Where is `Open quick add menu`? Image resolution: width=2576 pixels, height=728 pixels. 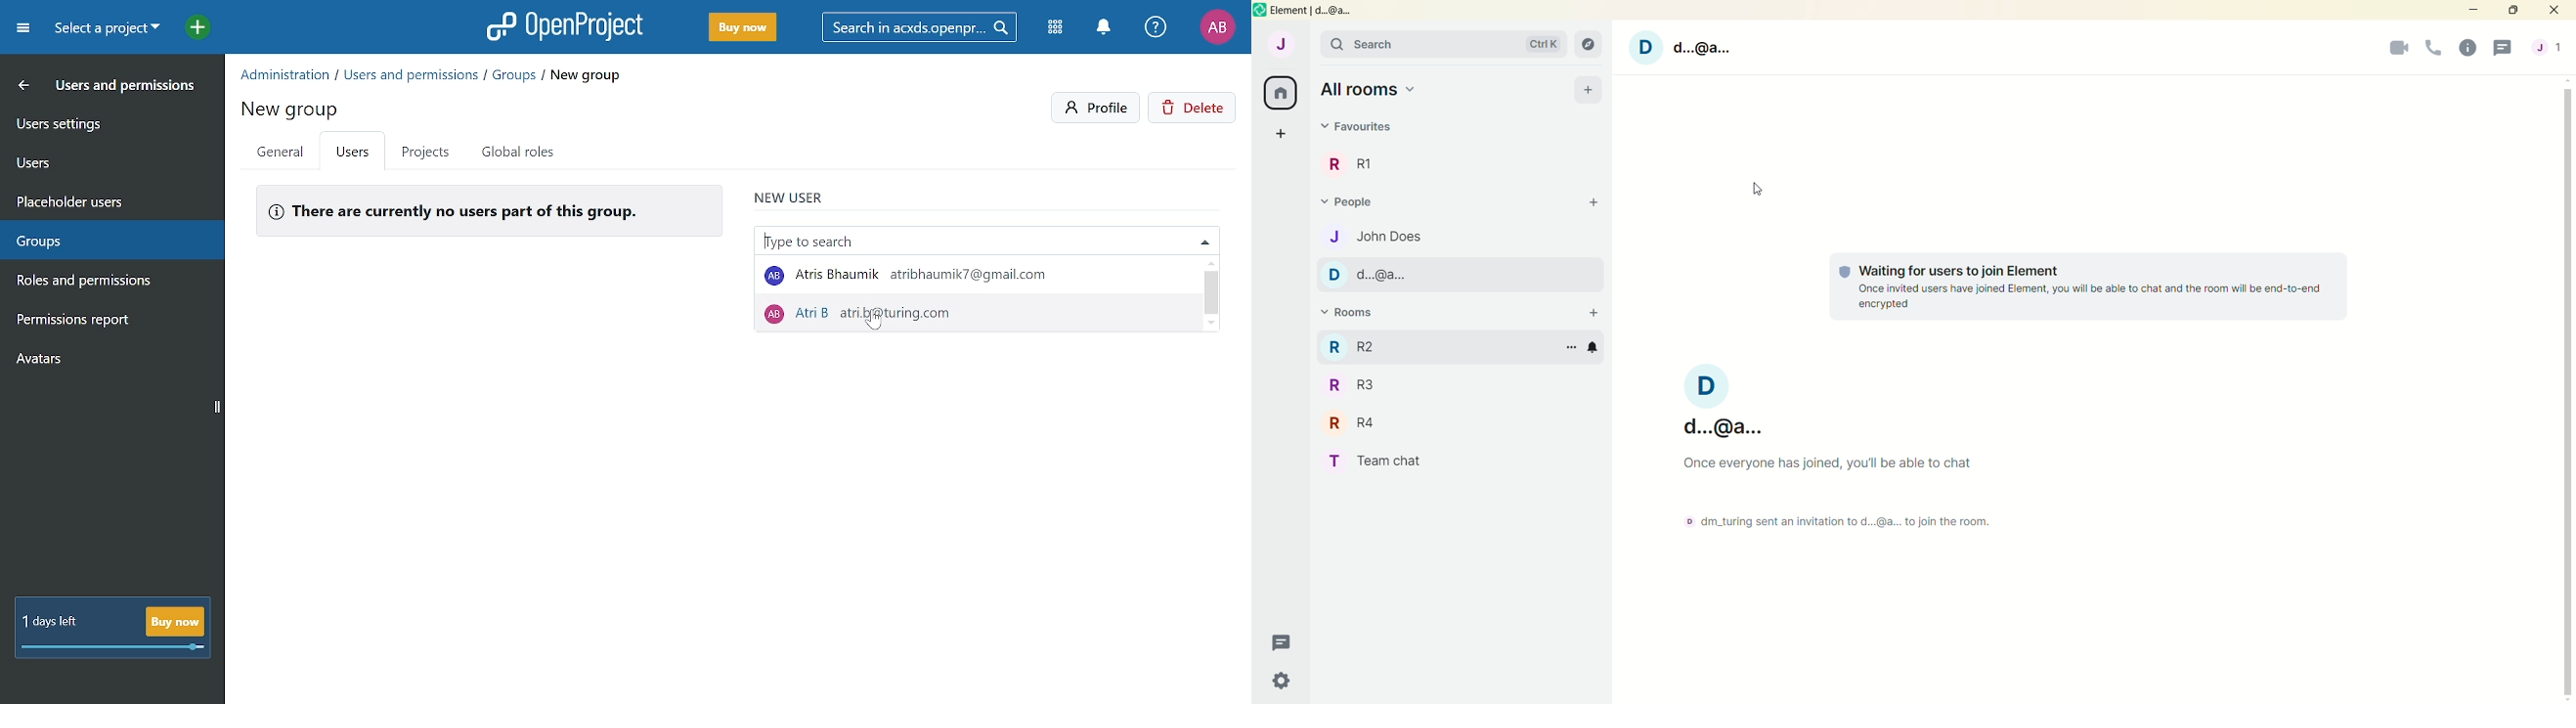 Open quick add menu is located at coordinates (188, 26).